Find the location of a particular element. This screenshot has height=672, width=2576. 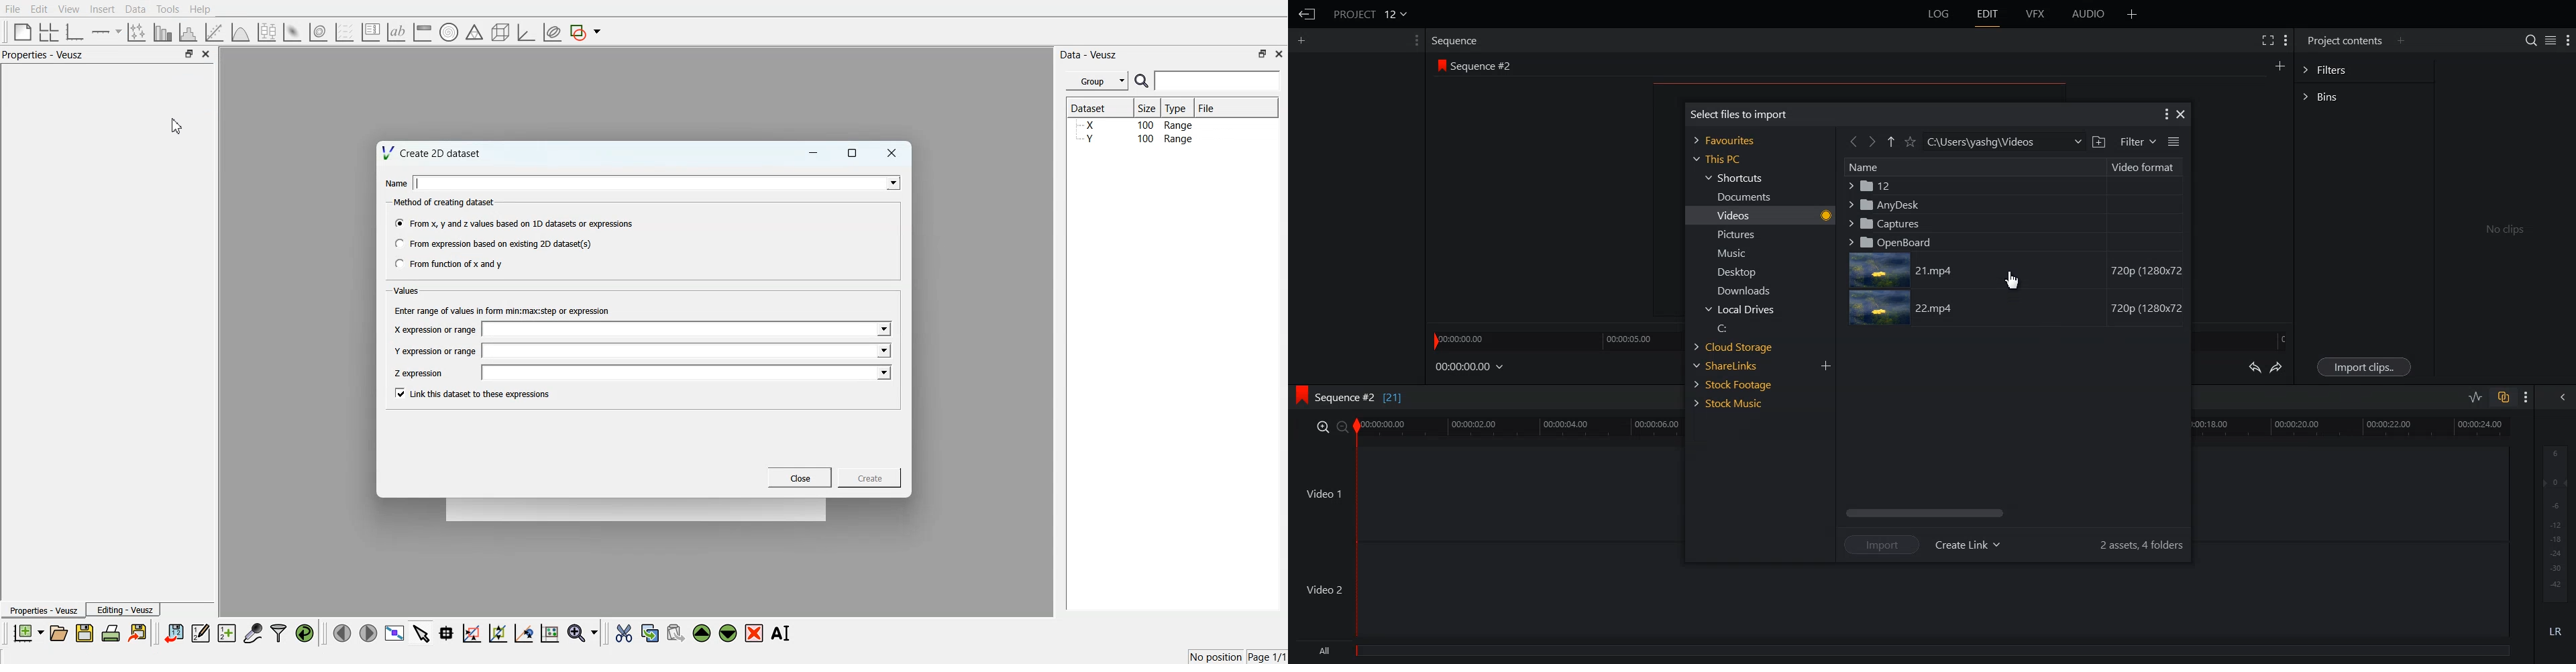

Create Link is located at coordinates (1968, 545).